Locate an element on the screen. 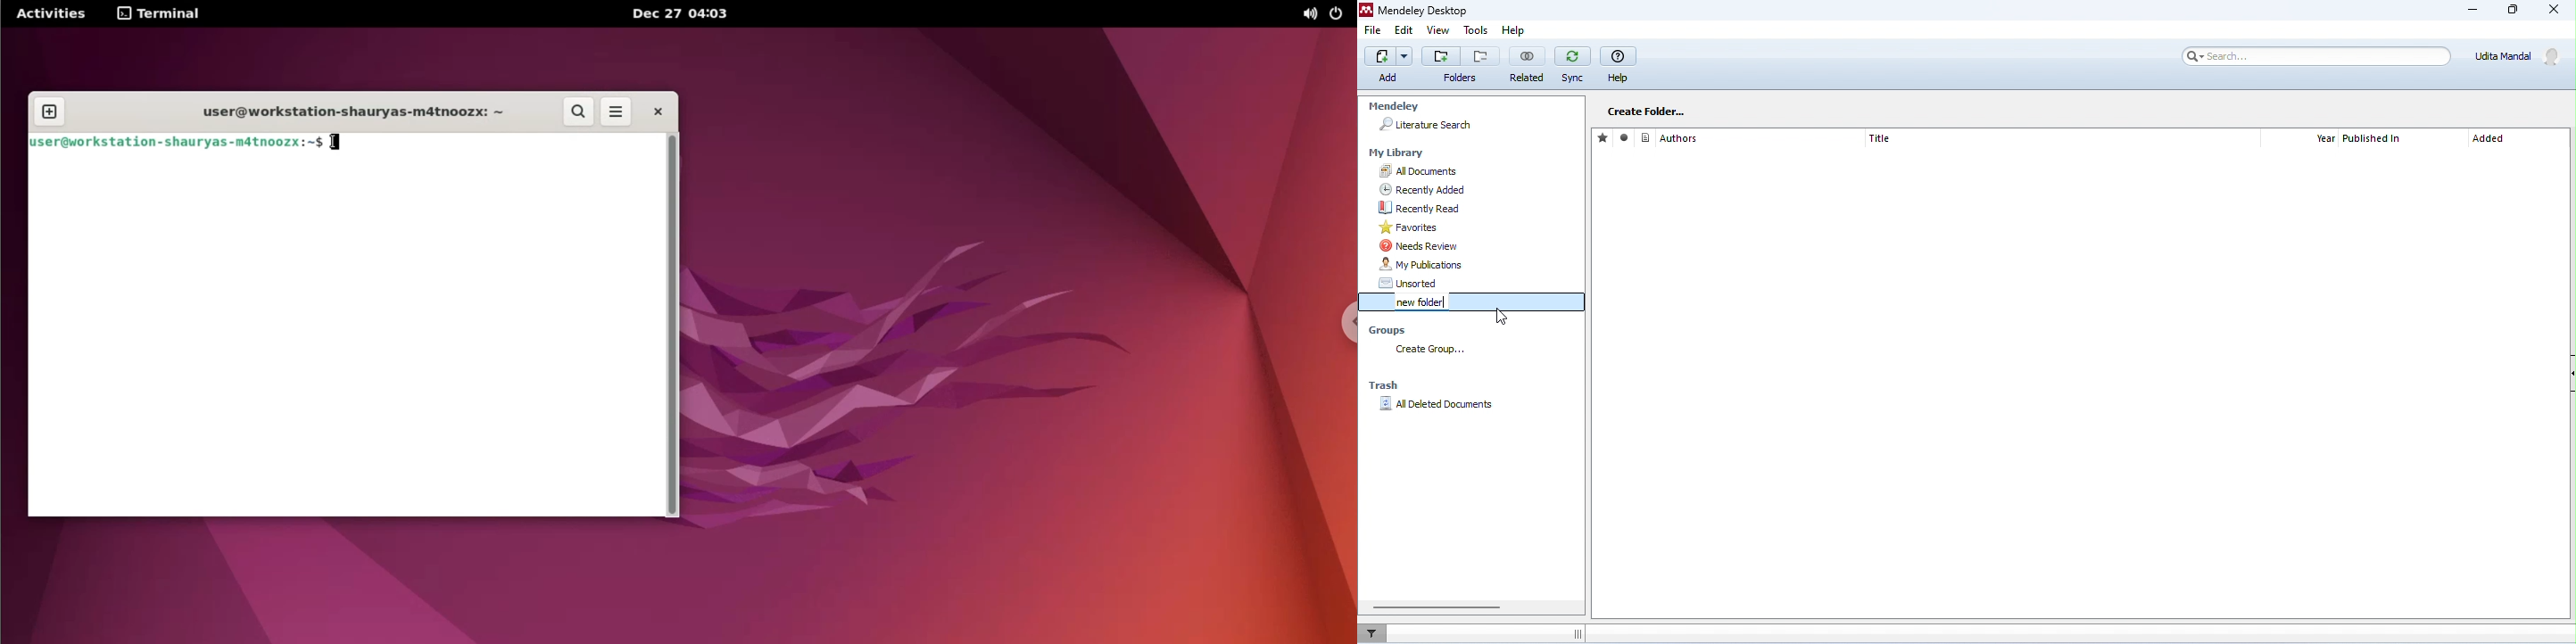  my library is located at coordinates (1399, 153).